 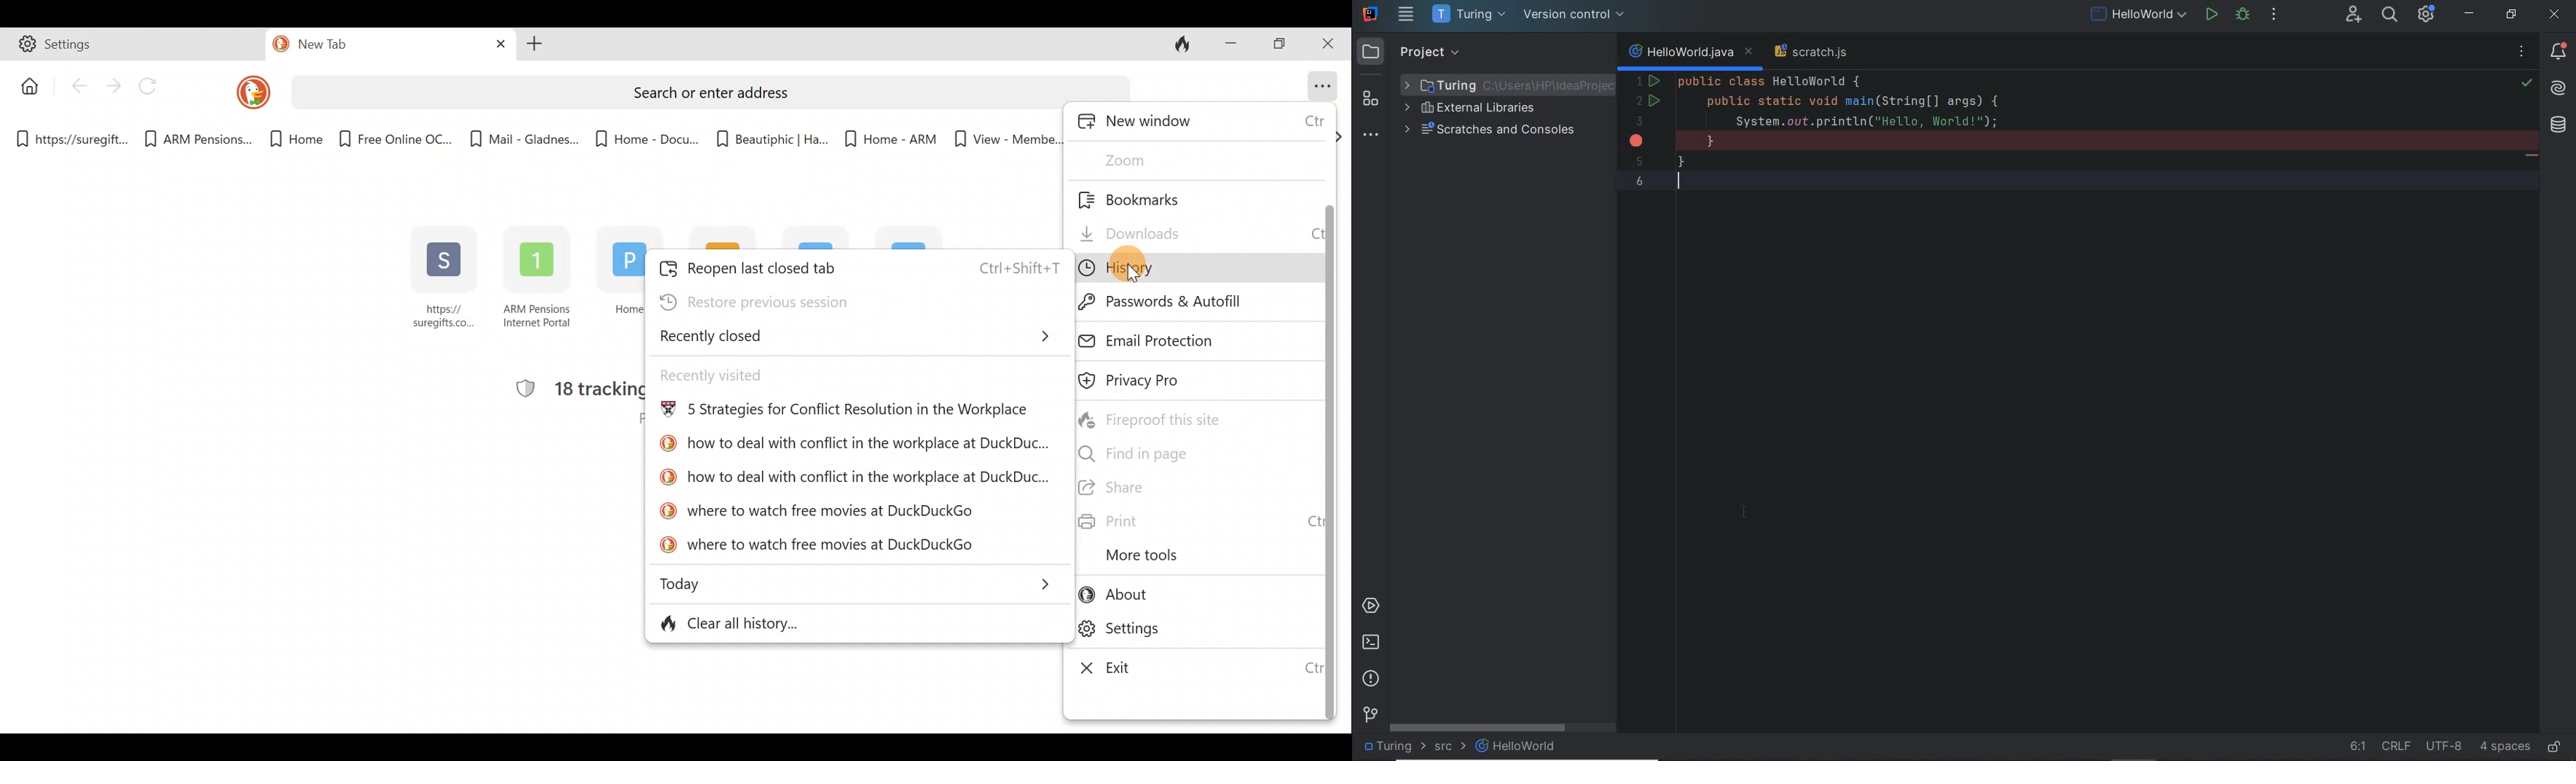 What do you see at coordinates (1638, 162) in the screenshot?
I see `5` at bounding box center [1638, 162].